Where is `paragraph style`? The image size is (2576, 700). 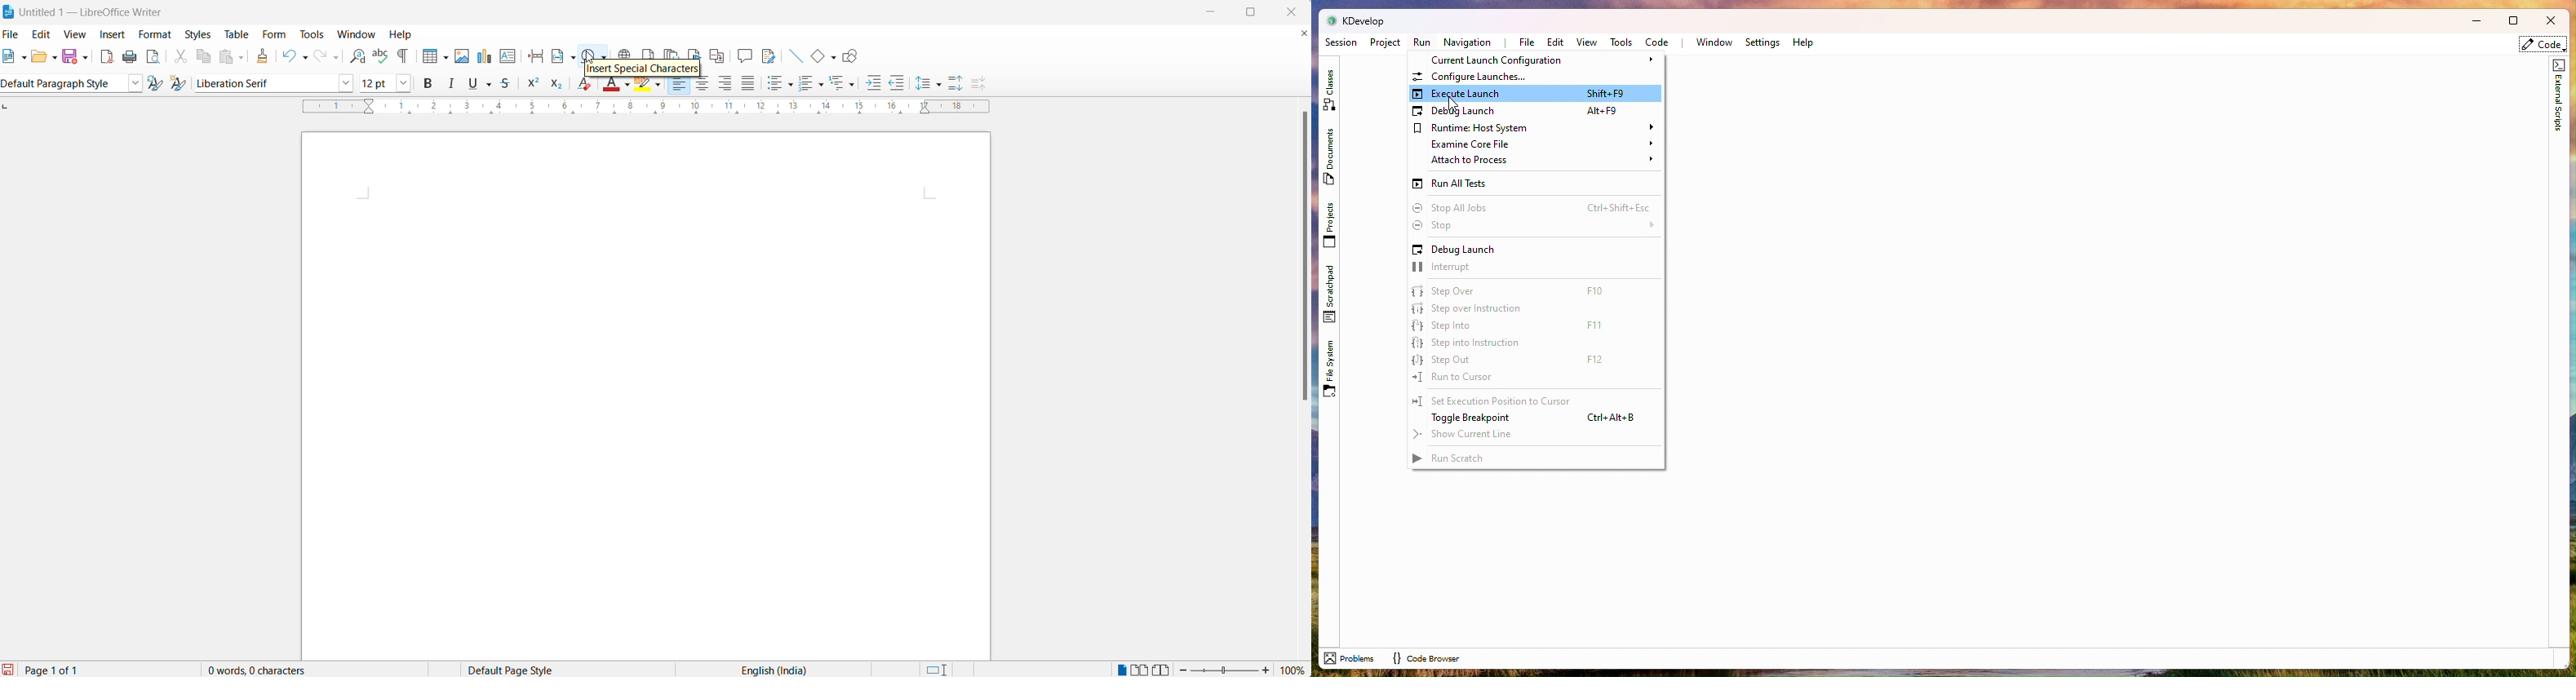 paragraph style is located at coordinates (132, 84).